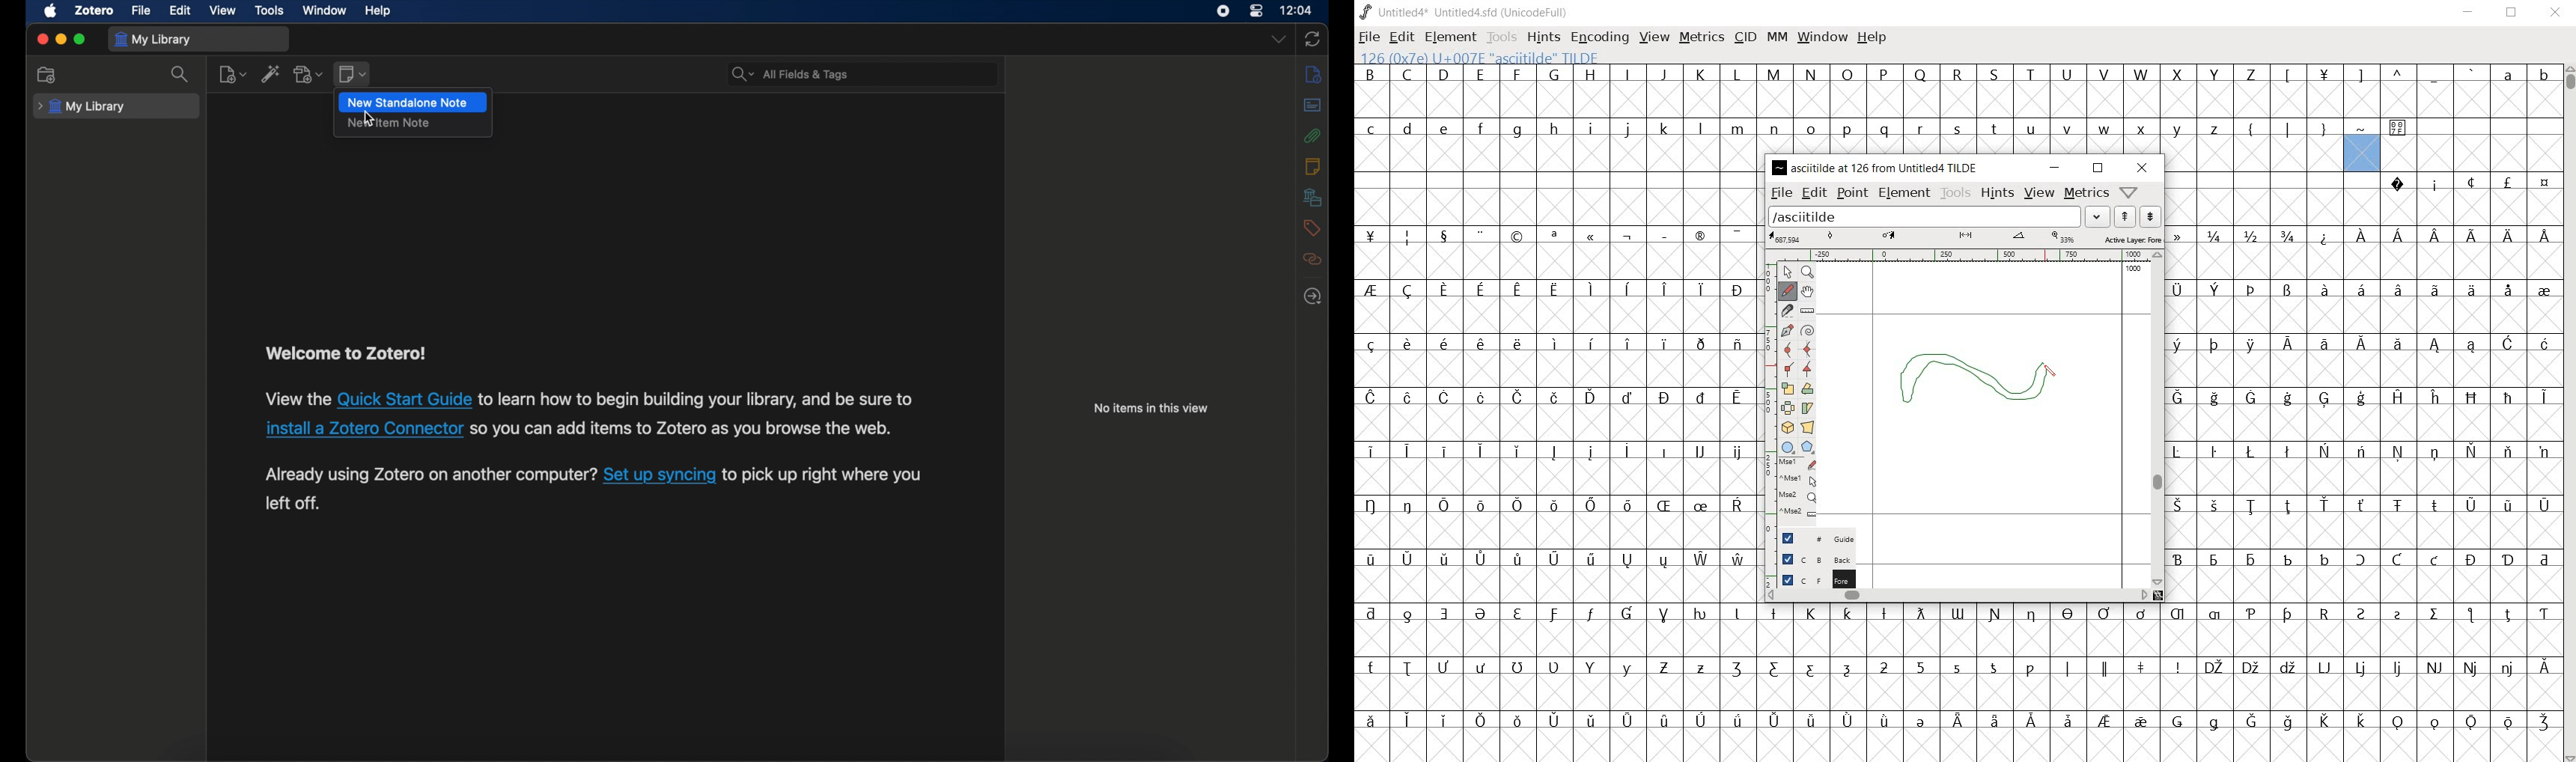 The width and height of the screenshot is (2576, 784). I want to click on ASCIITILDE AT 126 FROM UNTITLED4 TILDE, so click(1877, 166).